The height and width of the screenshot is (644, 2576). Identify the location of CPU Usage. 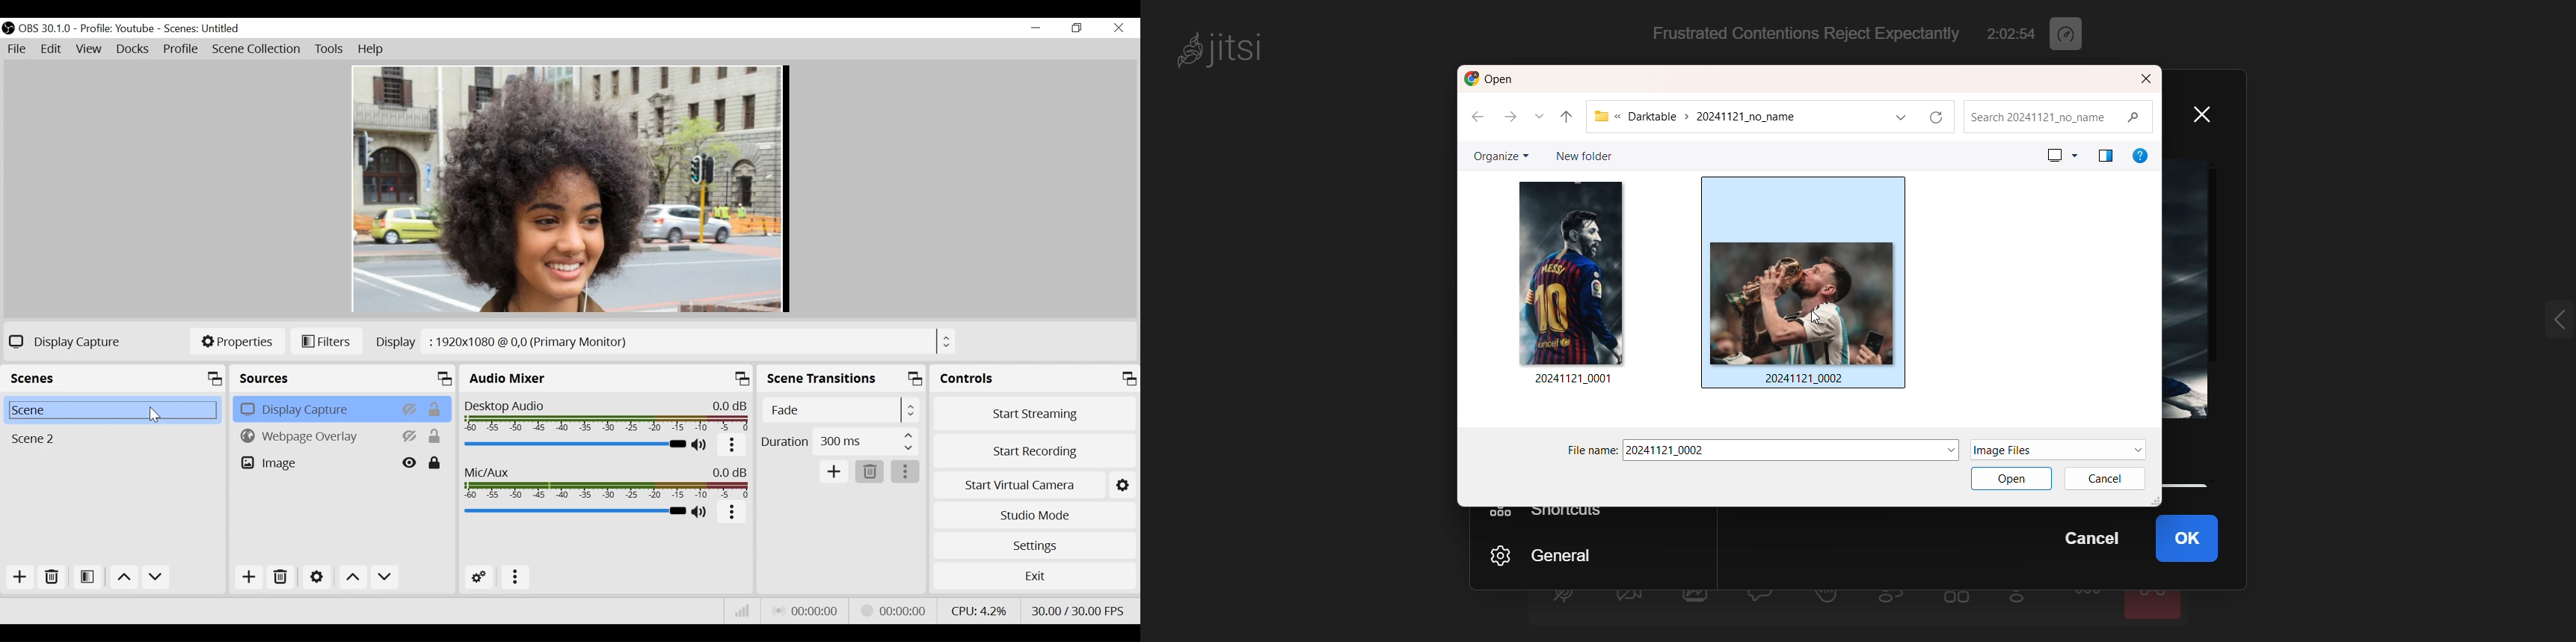
(979, 610).